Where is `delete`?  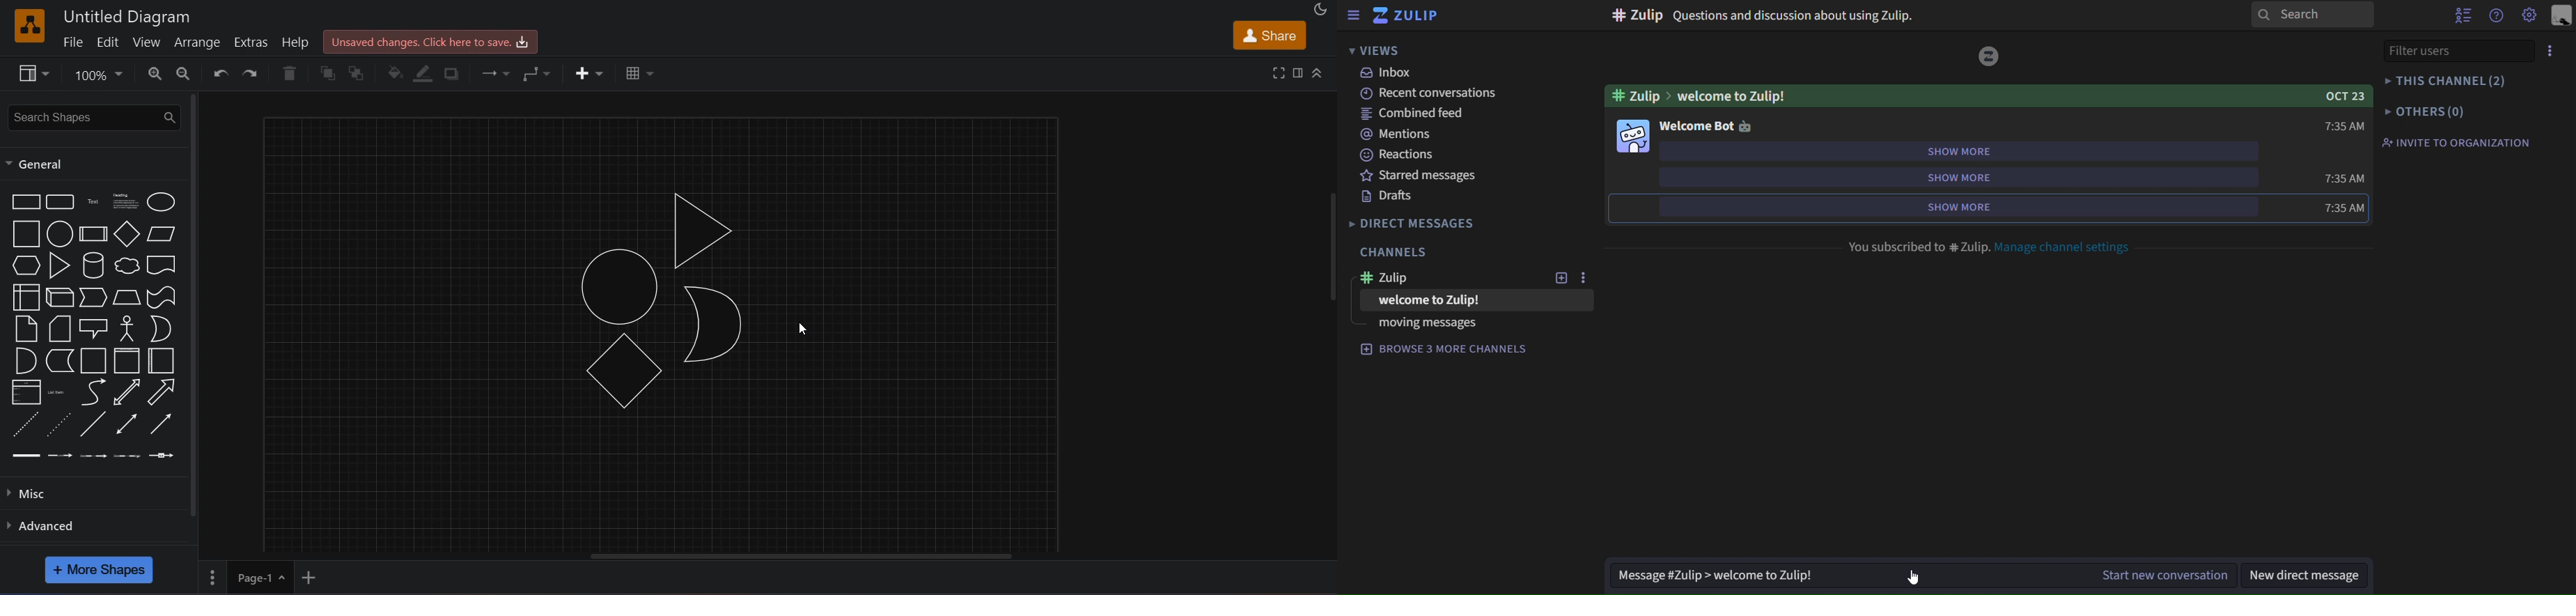
delete is located at coordinates (292, 73).